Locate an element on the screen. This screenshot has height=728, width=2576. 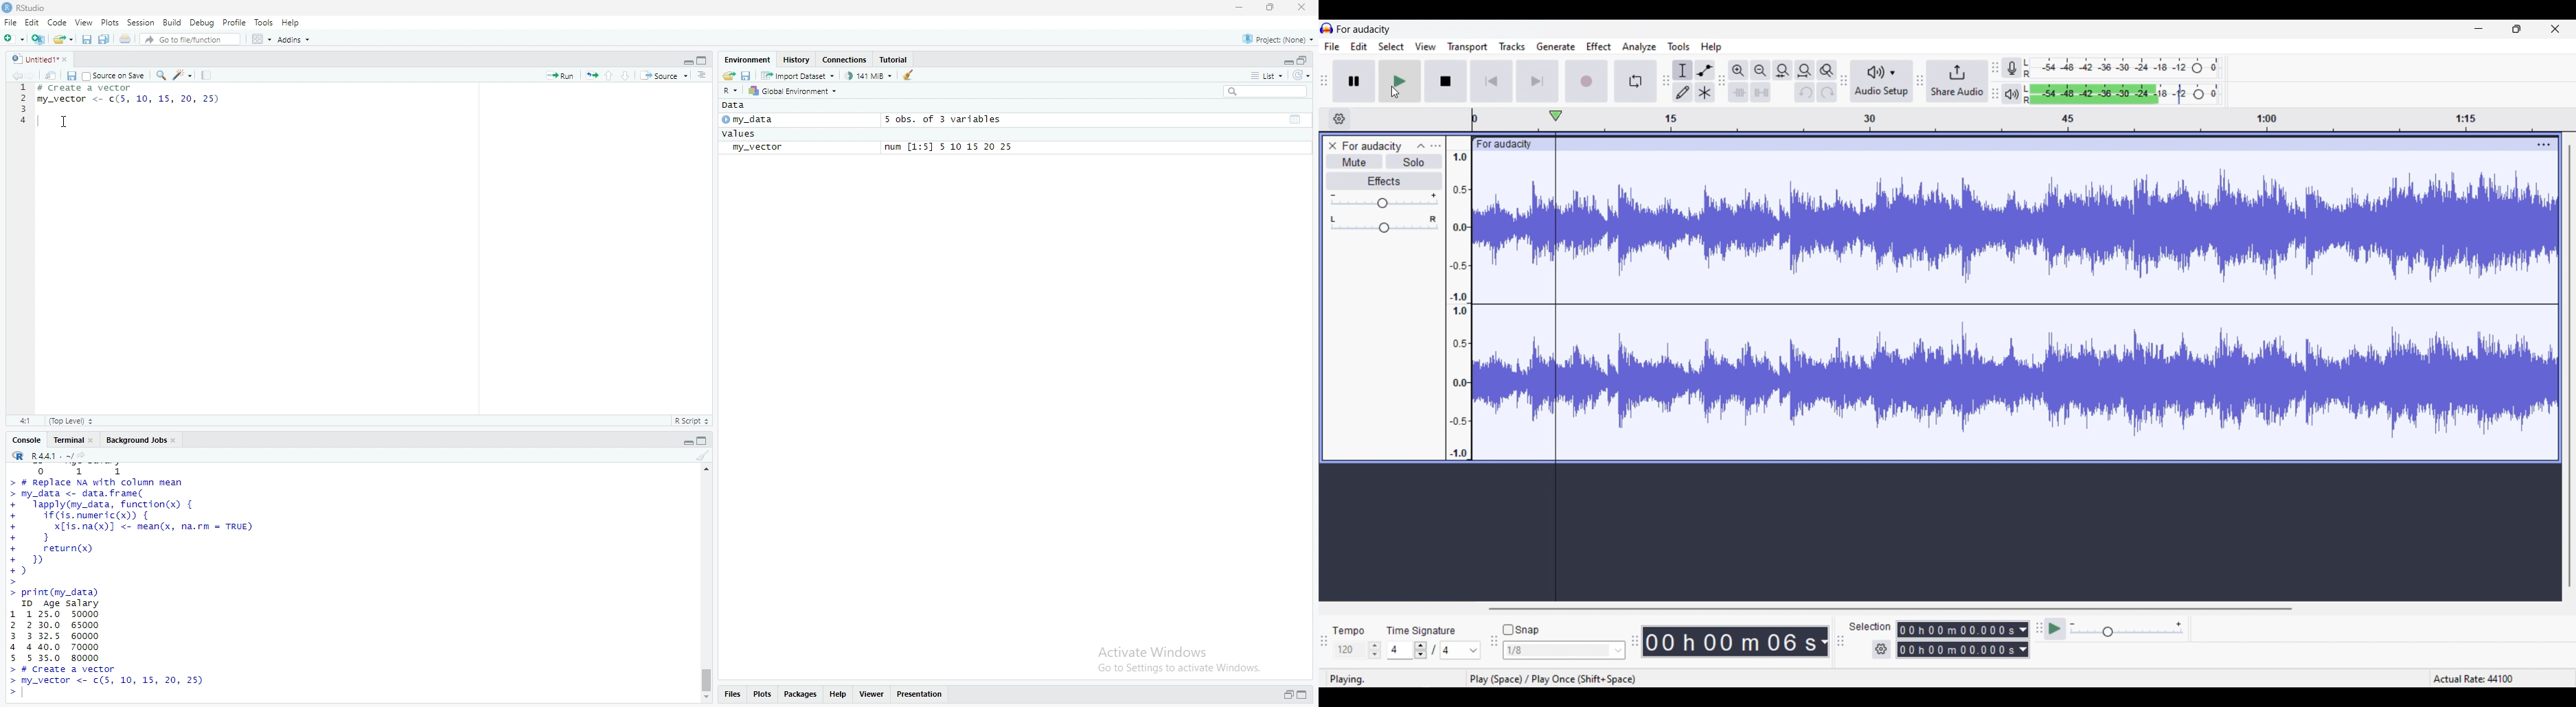
Share audio is located at coordinates (1957, 81).